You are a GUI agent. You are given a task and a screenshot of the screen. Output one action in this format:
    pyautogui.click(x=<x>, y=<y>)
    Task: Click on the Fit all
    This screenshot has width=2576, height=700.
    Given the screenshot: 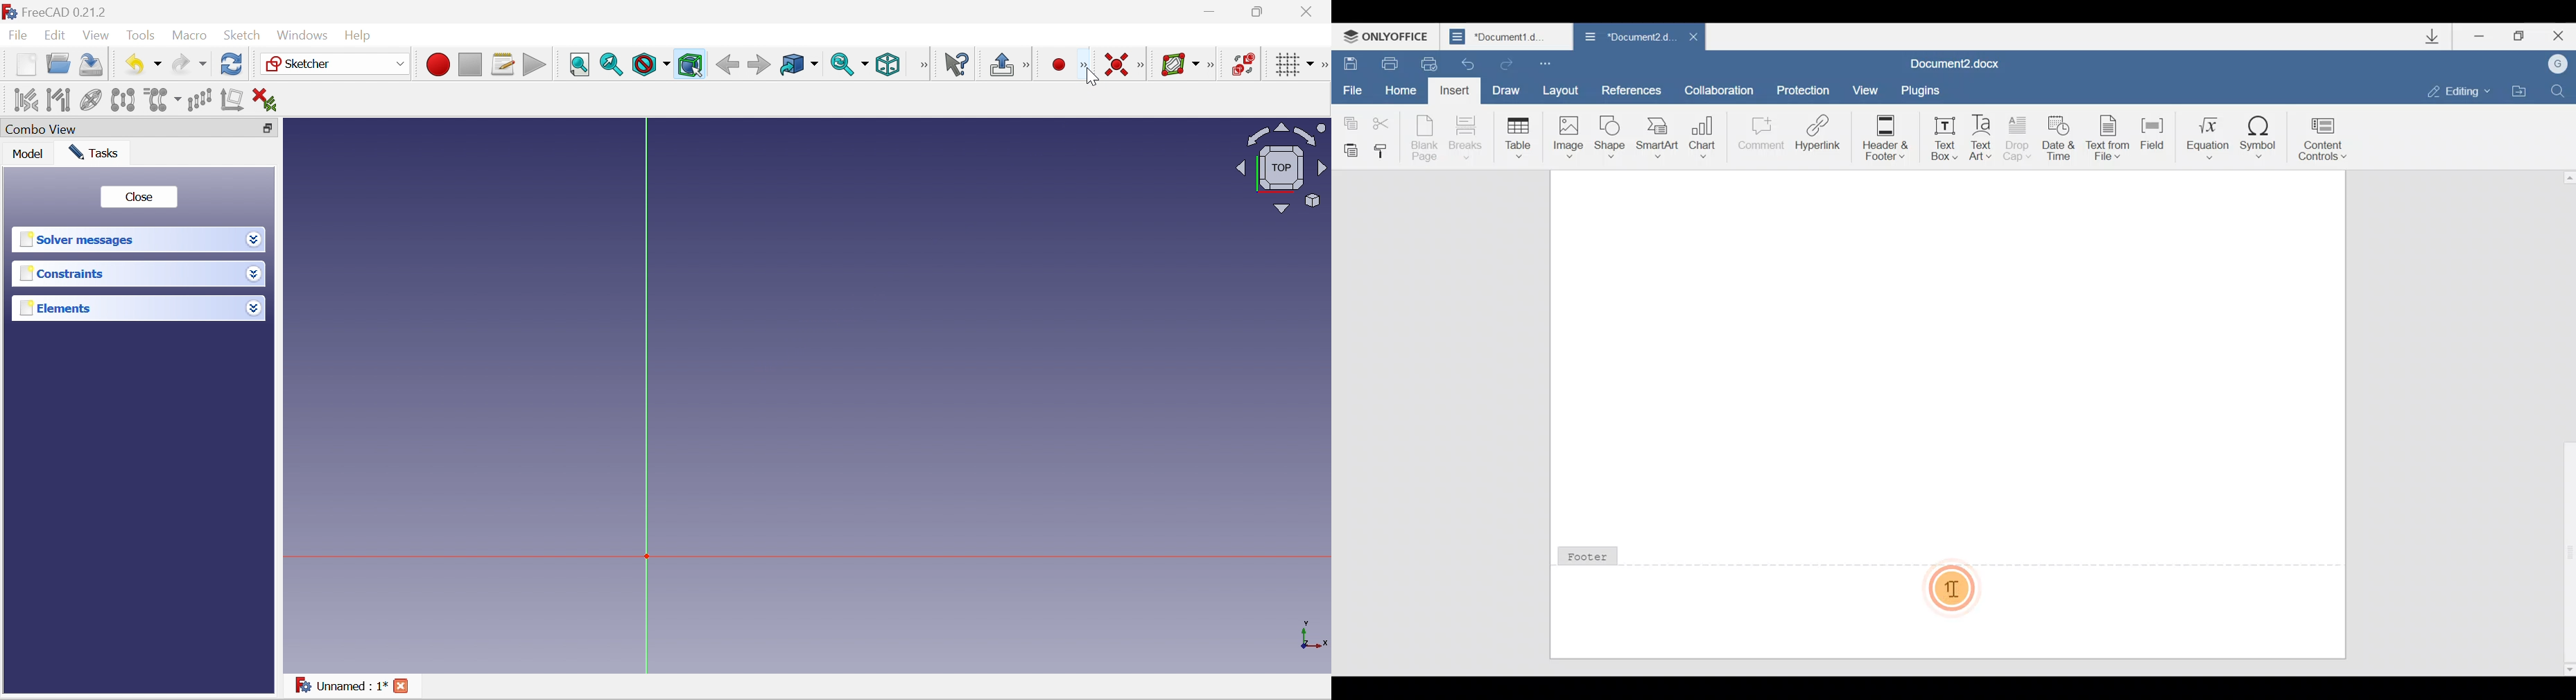 What is the action you would take?
    pyautogui.click(x=580, y=66)
    